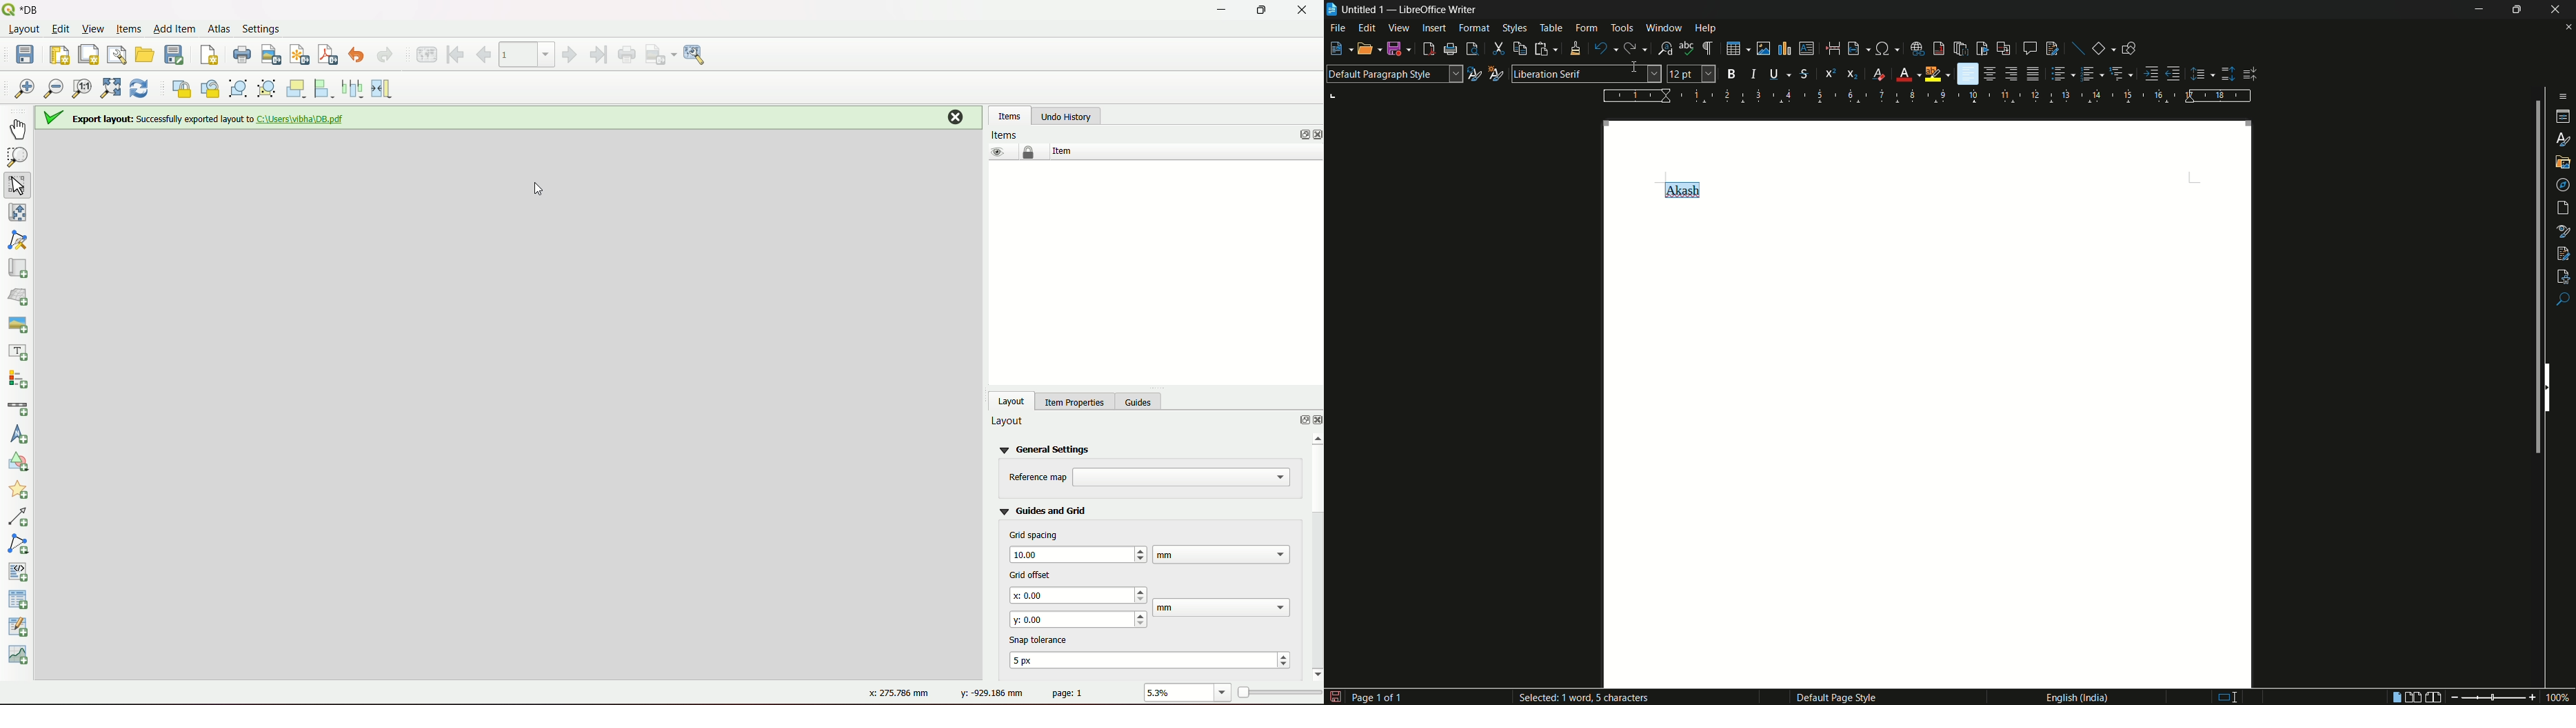 Image resolution: width=2576 pixels, height=728 pixels. Describe the element at coordinates (1474, 27) in the screenshot. I see `format menu` at that location.